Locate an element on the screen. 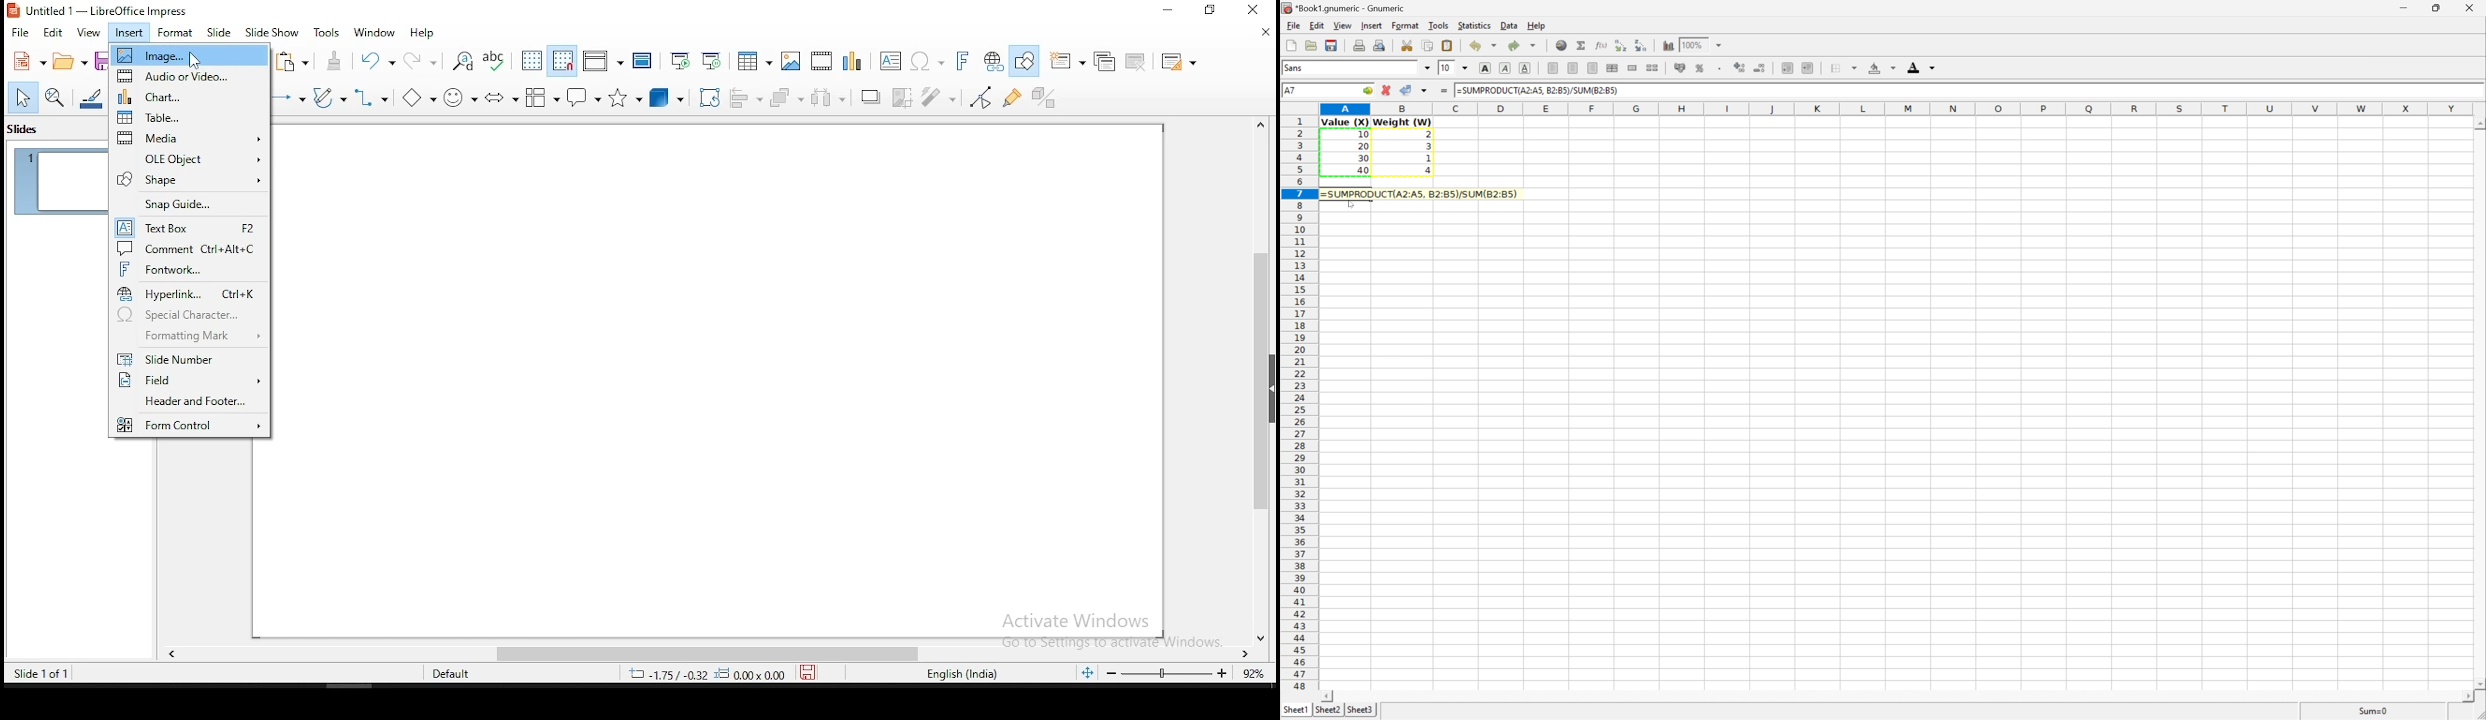 The width and height of the screenshot is (2492, 728). Sum in current cell is located at coordinates (1581, 45).